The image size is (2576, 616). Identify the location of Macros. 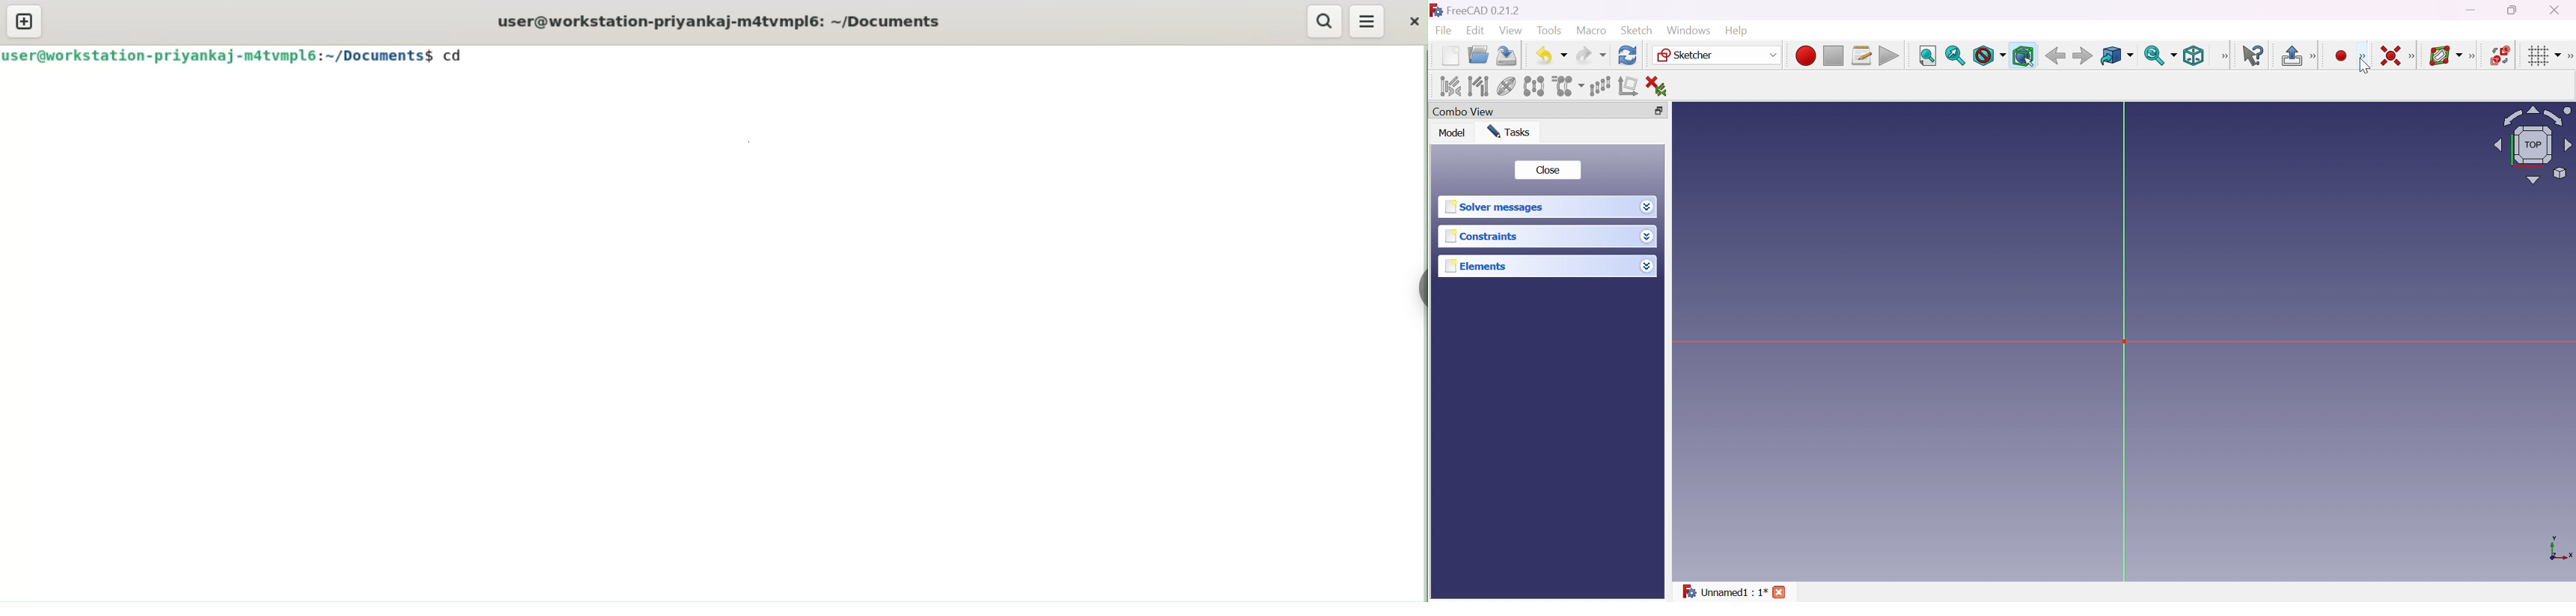
(1862, 56).